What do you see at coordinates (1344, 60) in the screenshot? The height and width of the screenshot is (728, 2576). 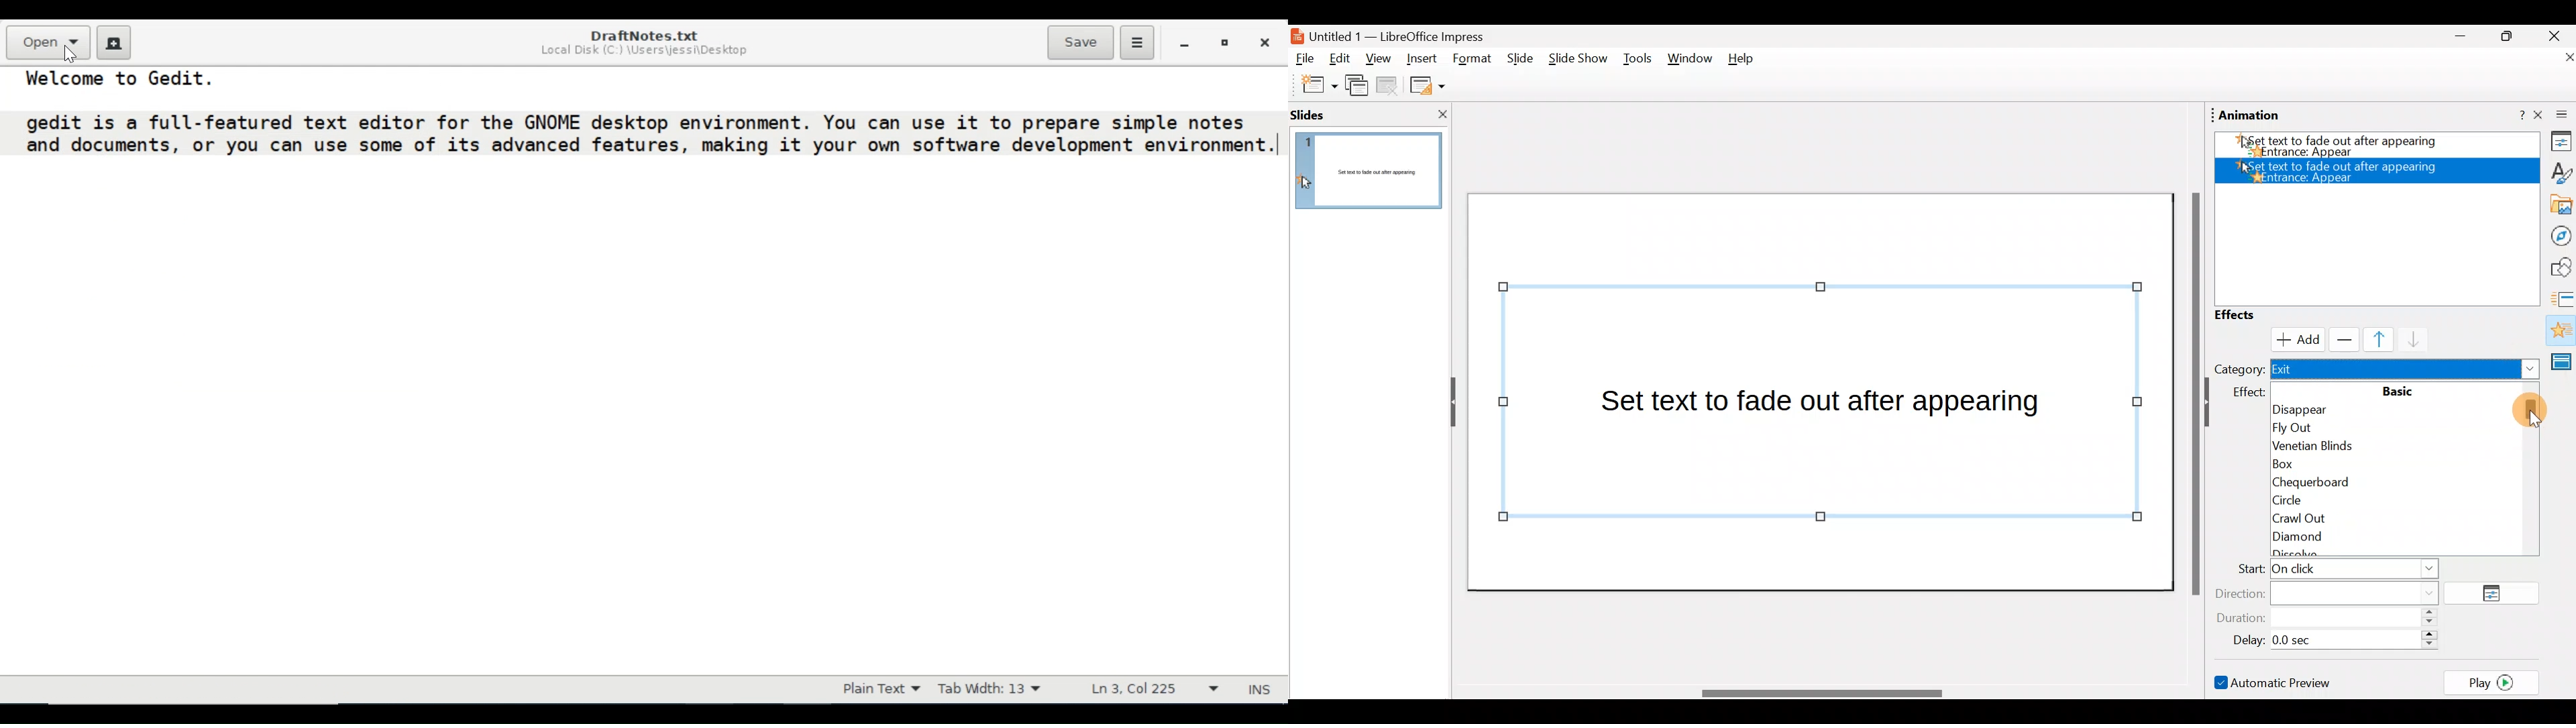 I see `Edit` at bounding box center [1344, 60].